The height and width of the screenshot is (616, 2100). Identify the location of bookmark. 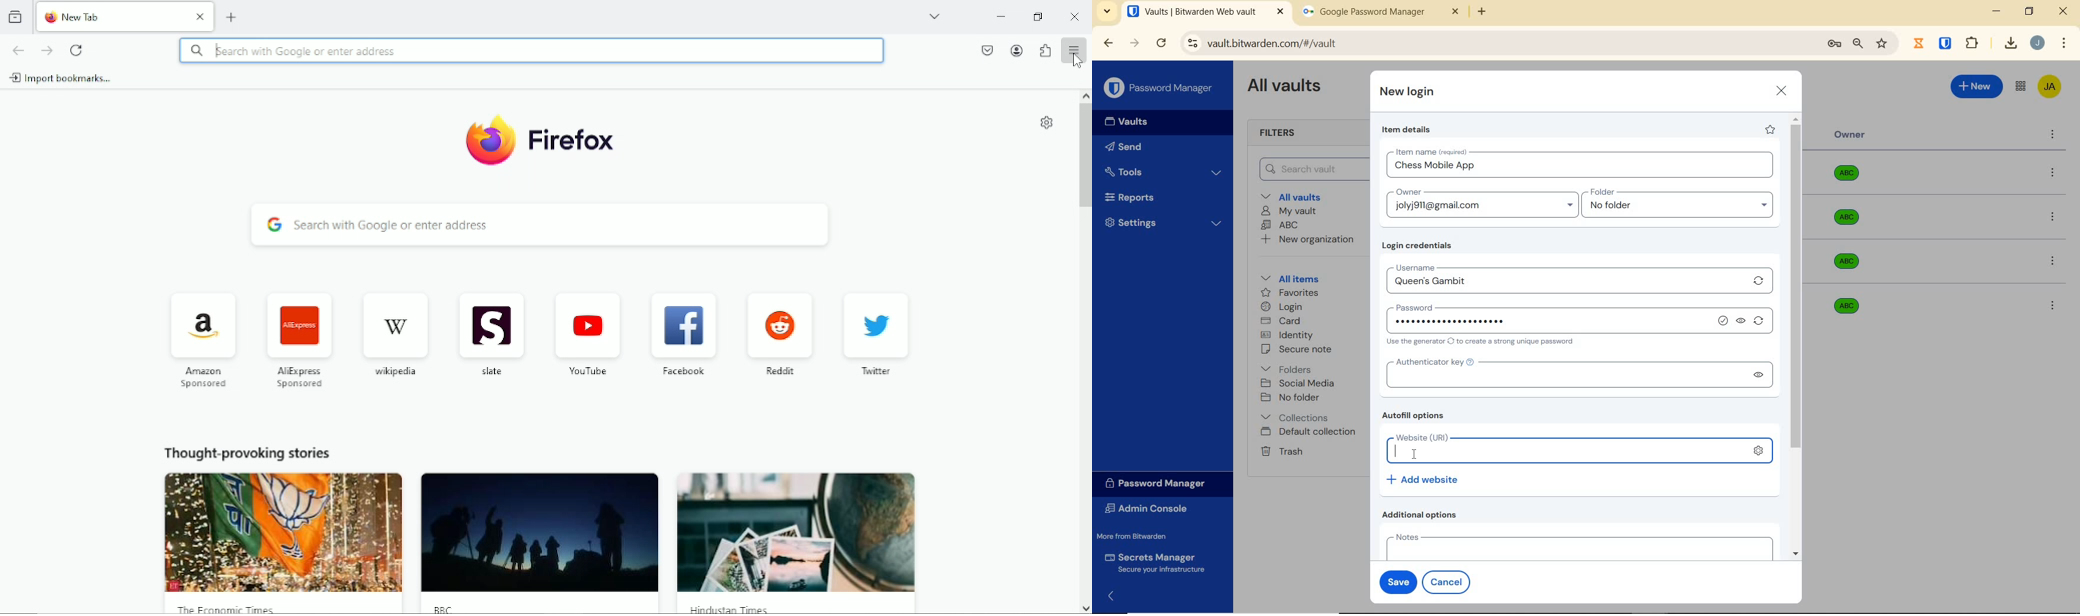
(1883, 43).